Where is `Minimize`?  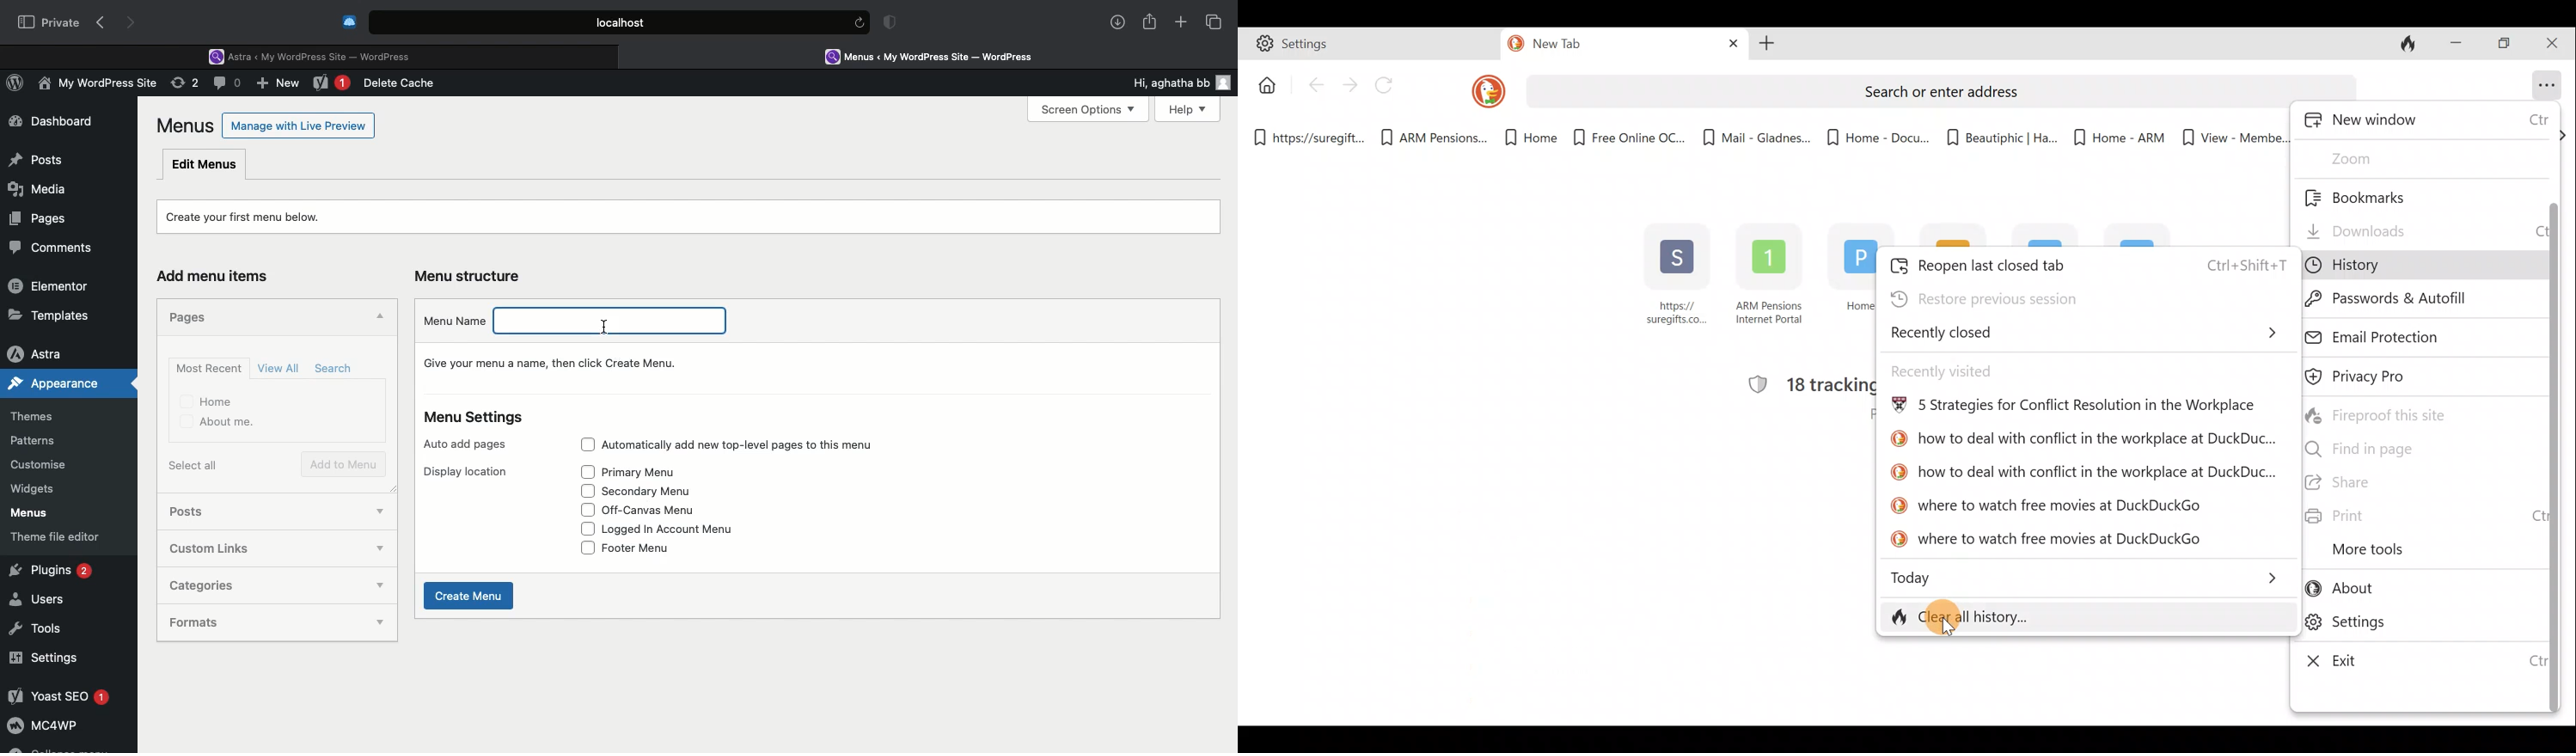
Minimize is located at coordinates (2456, 41).